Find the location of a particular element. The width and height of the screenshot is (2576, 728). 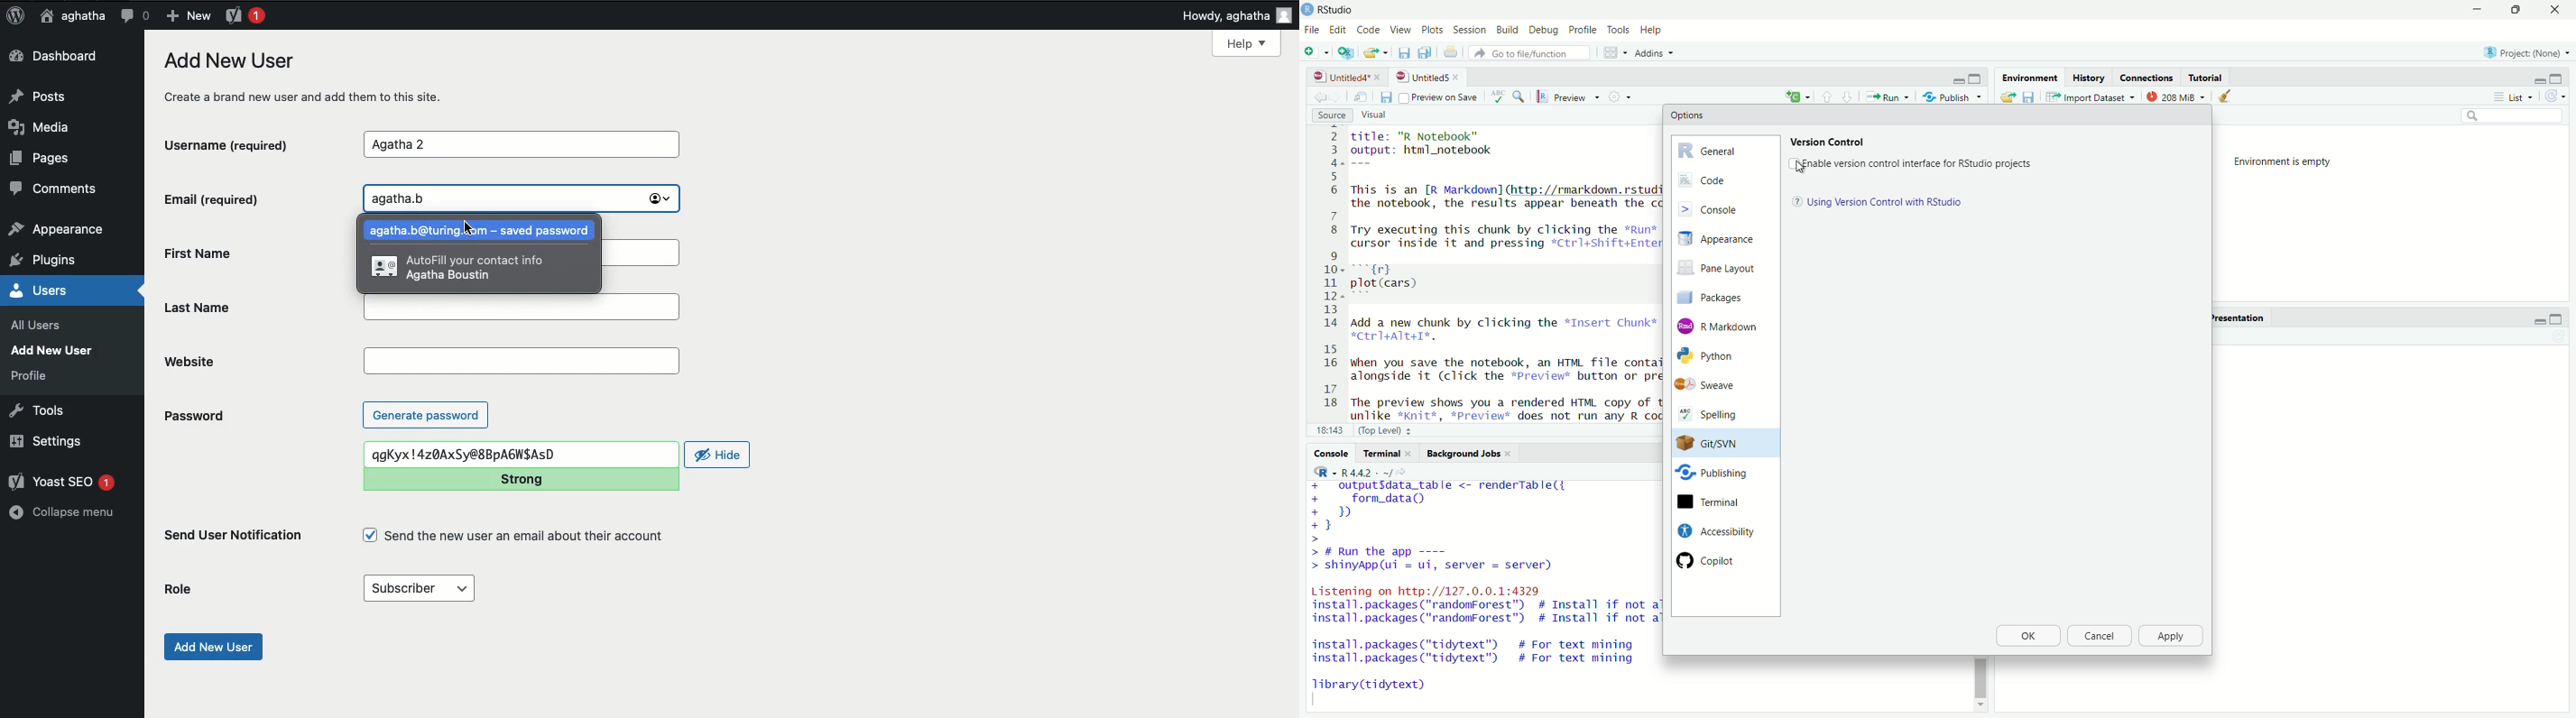

clear object is located at coordinates (2222, 96).